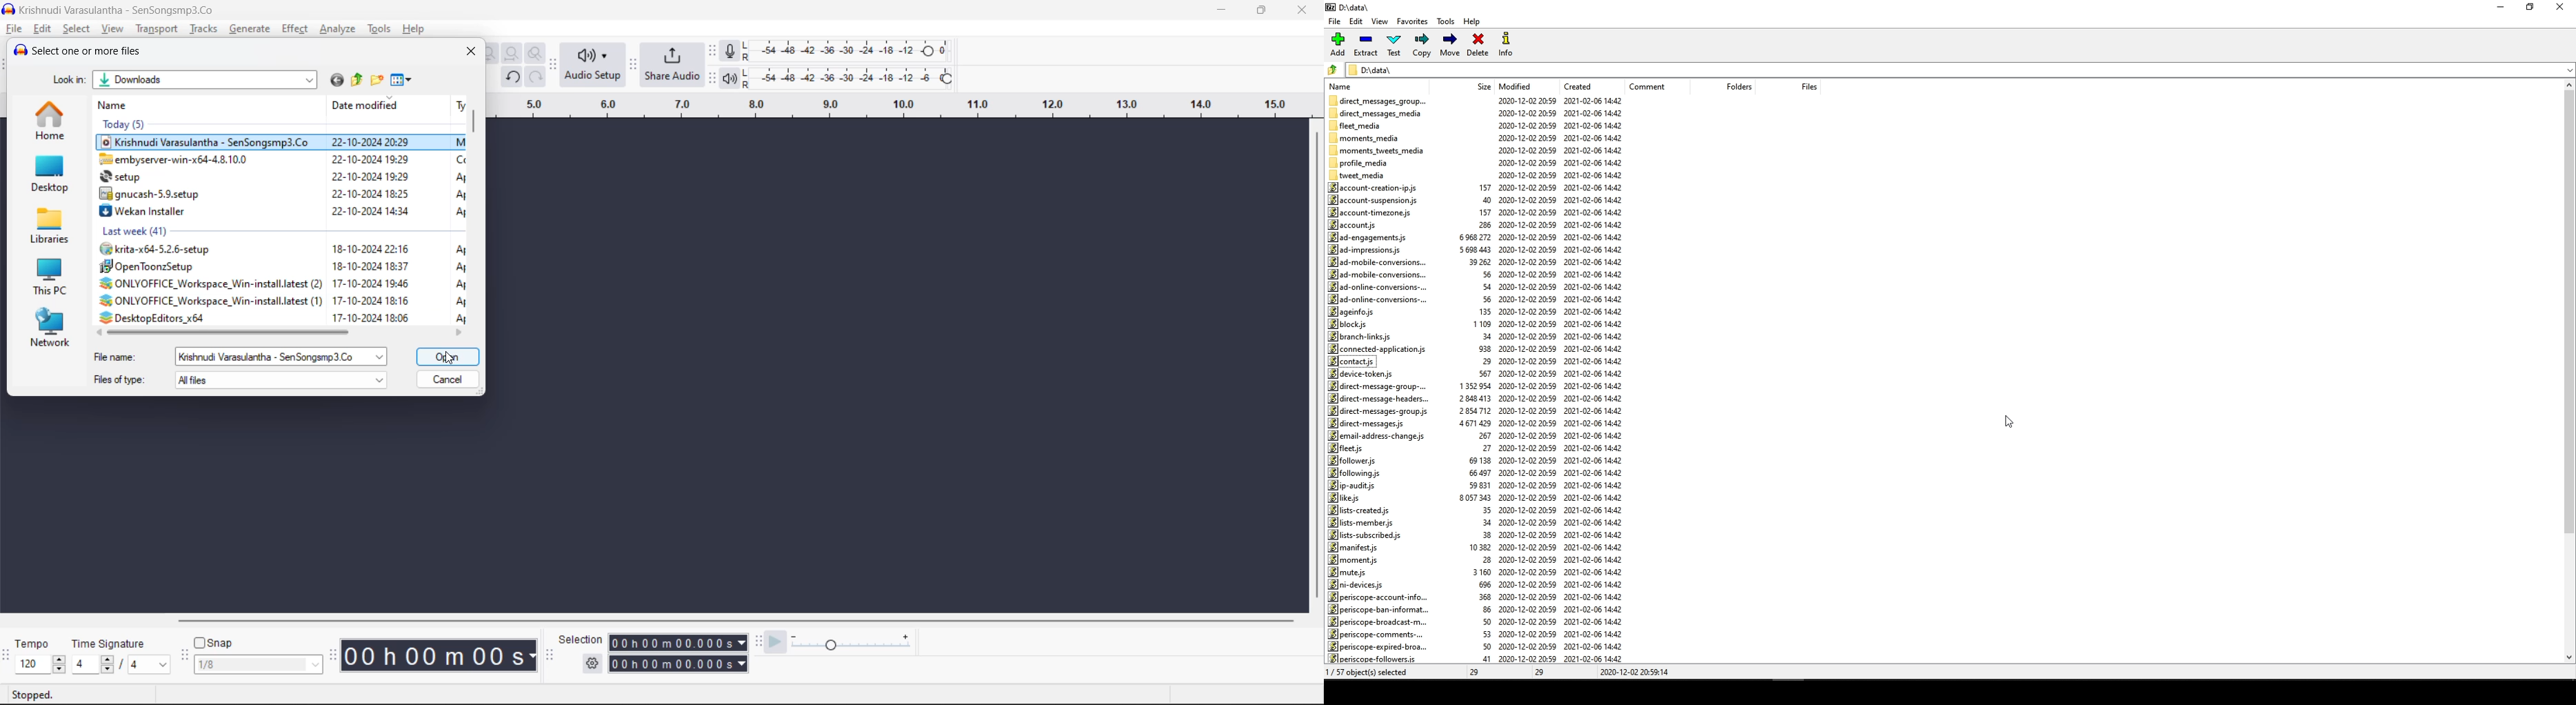 The height and width of the screenshot is (728, 2576). What do you see at coordinates (2558, 74) in the screenshot?
I see `down` at bounding box center [2558, 74].